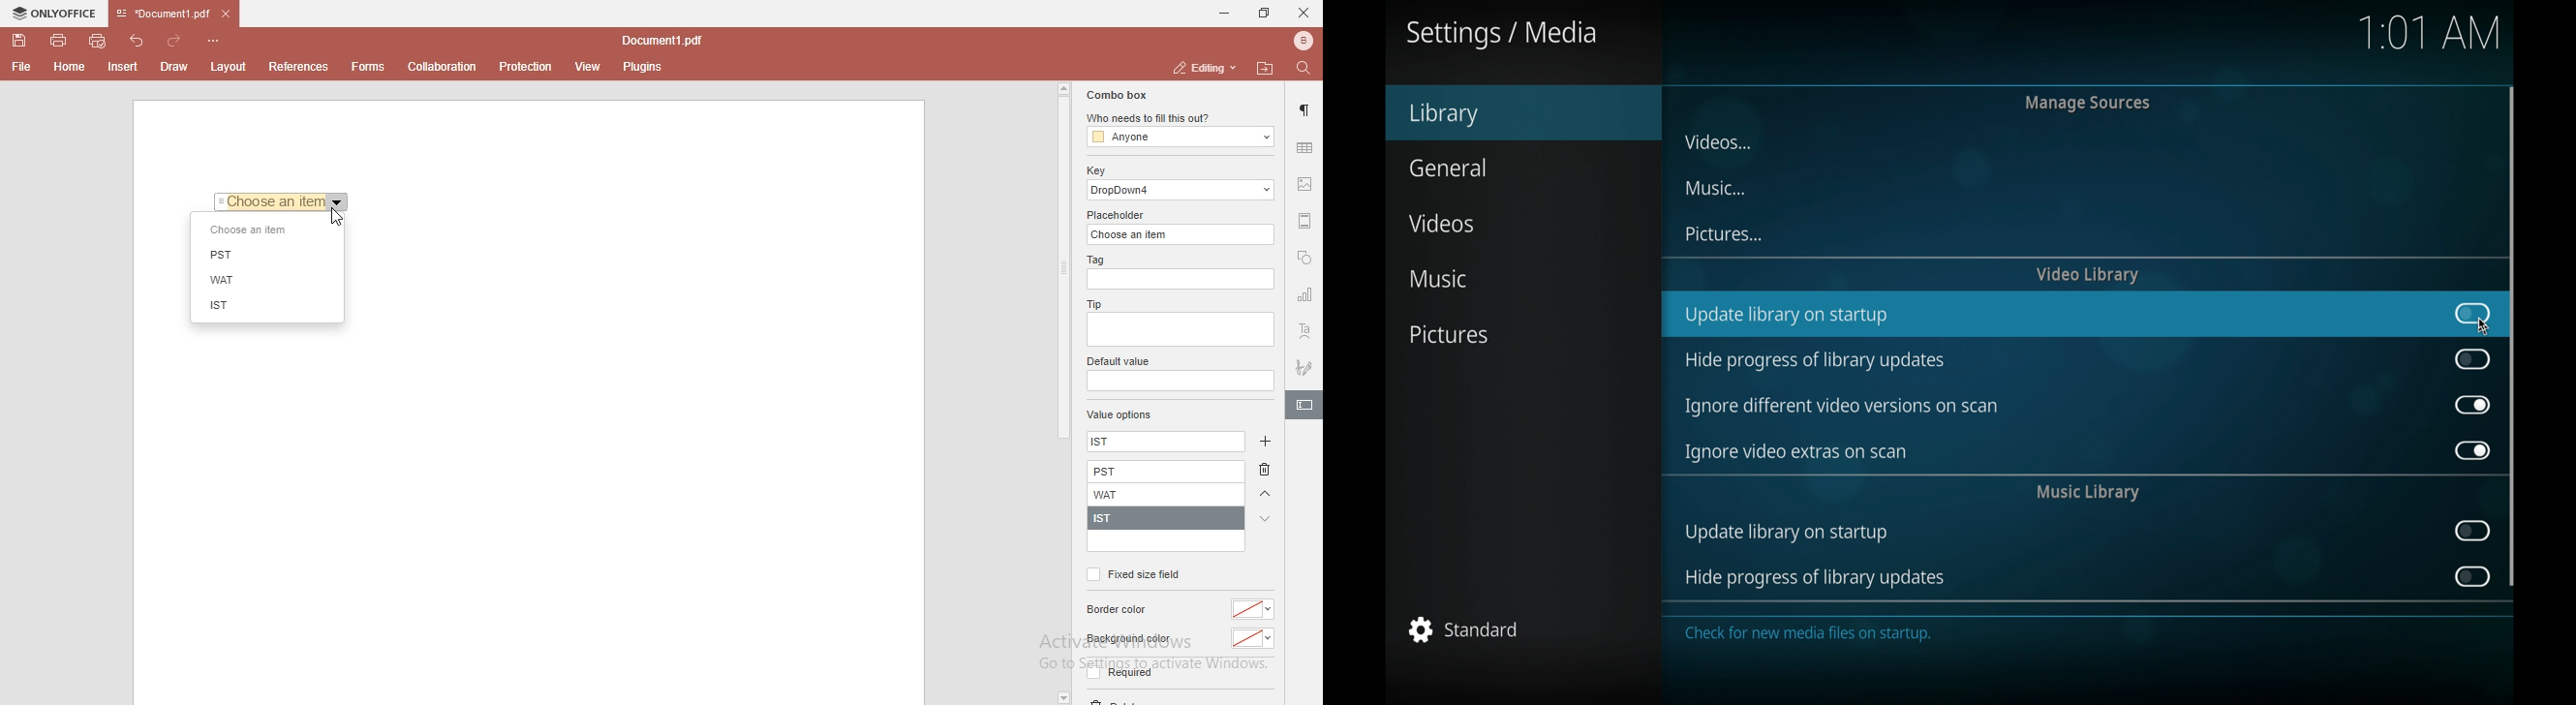 This screenshot has width=2576, height=728. Describe the element at coordinates (99, 40) in the screenshot. I see `quick print` at that location.